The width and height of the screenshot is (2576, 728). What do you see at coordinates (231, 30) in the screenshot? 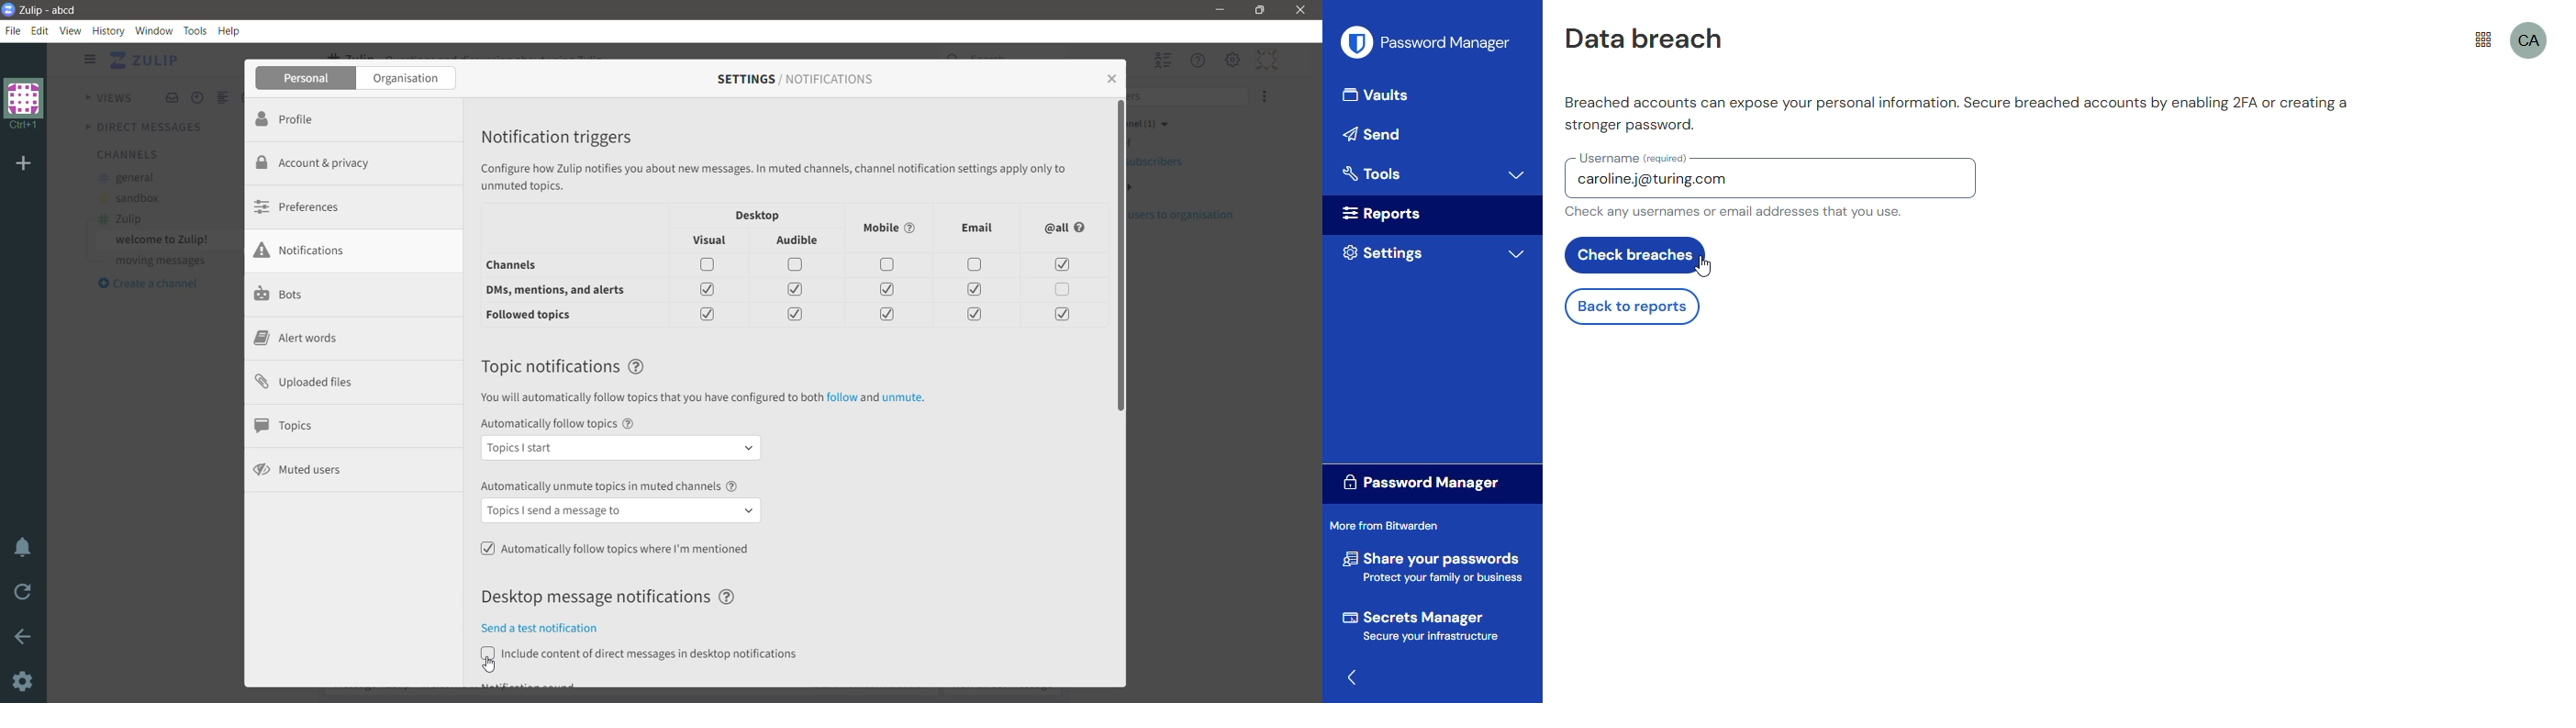
I see `Help` at bounding box center [231, 30].